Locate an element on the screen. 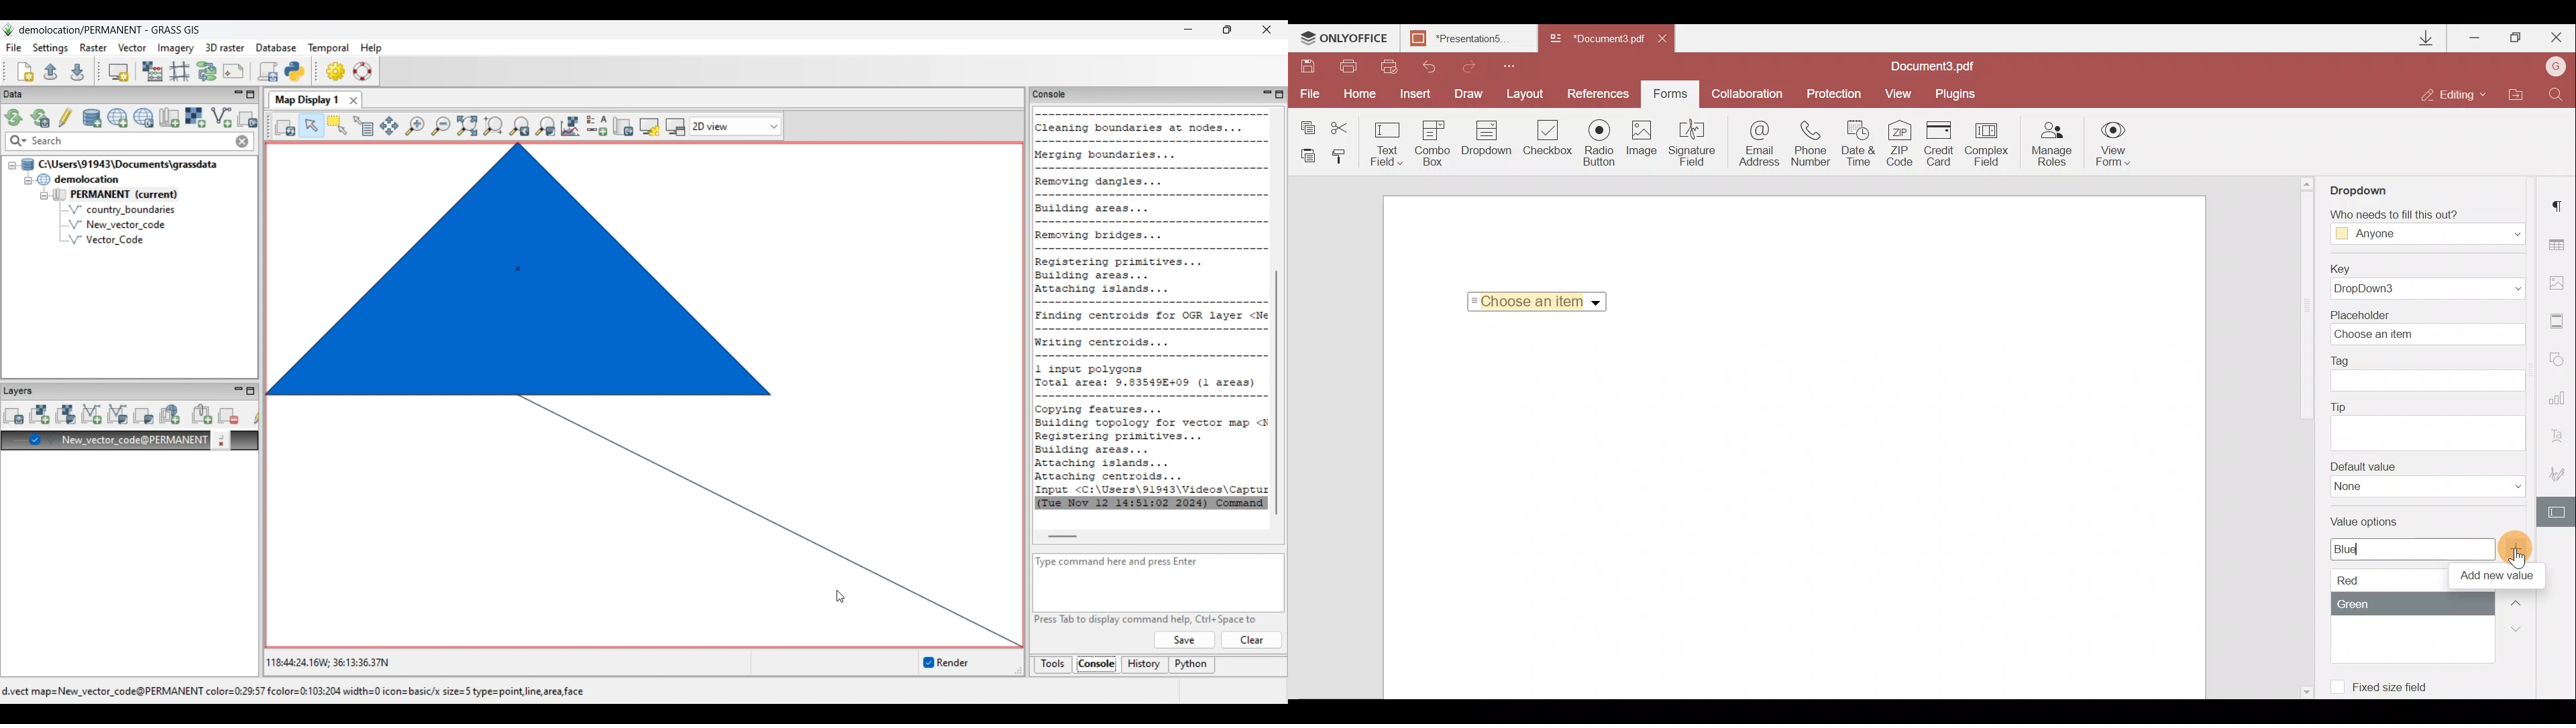 Image resolution: width=2576 pixels, height=728 pixels. Open existing workspace file is located at coordinates (50, 71).